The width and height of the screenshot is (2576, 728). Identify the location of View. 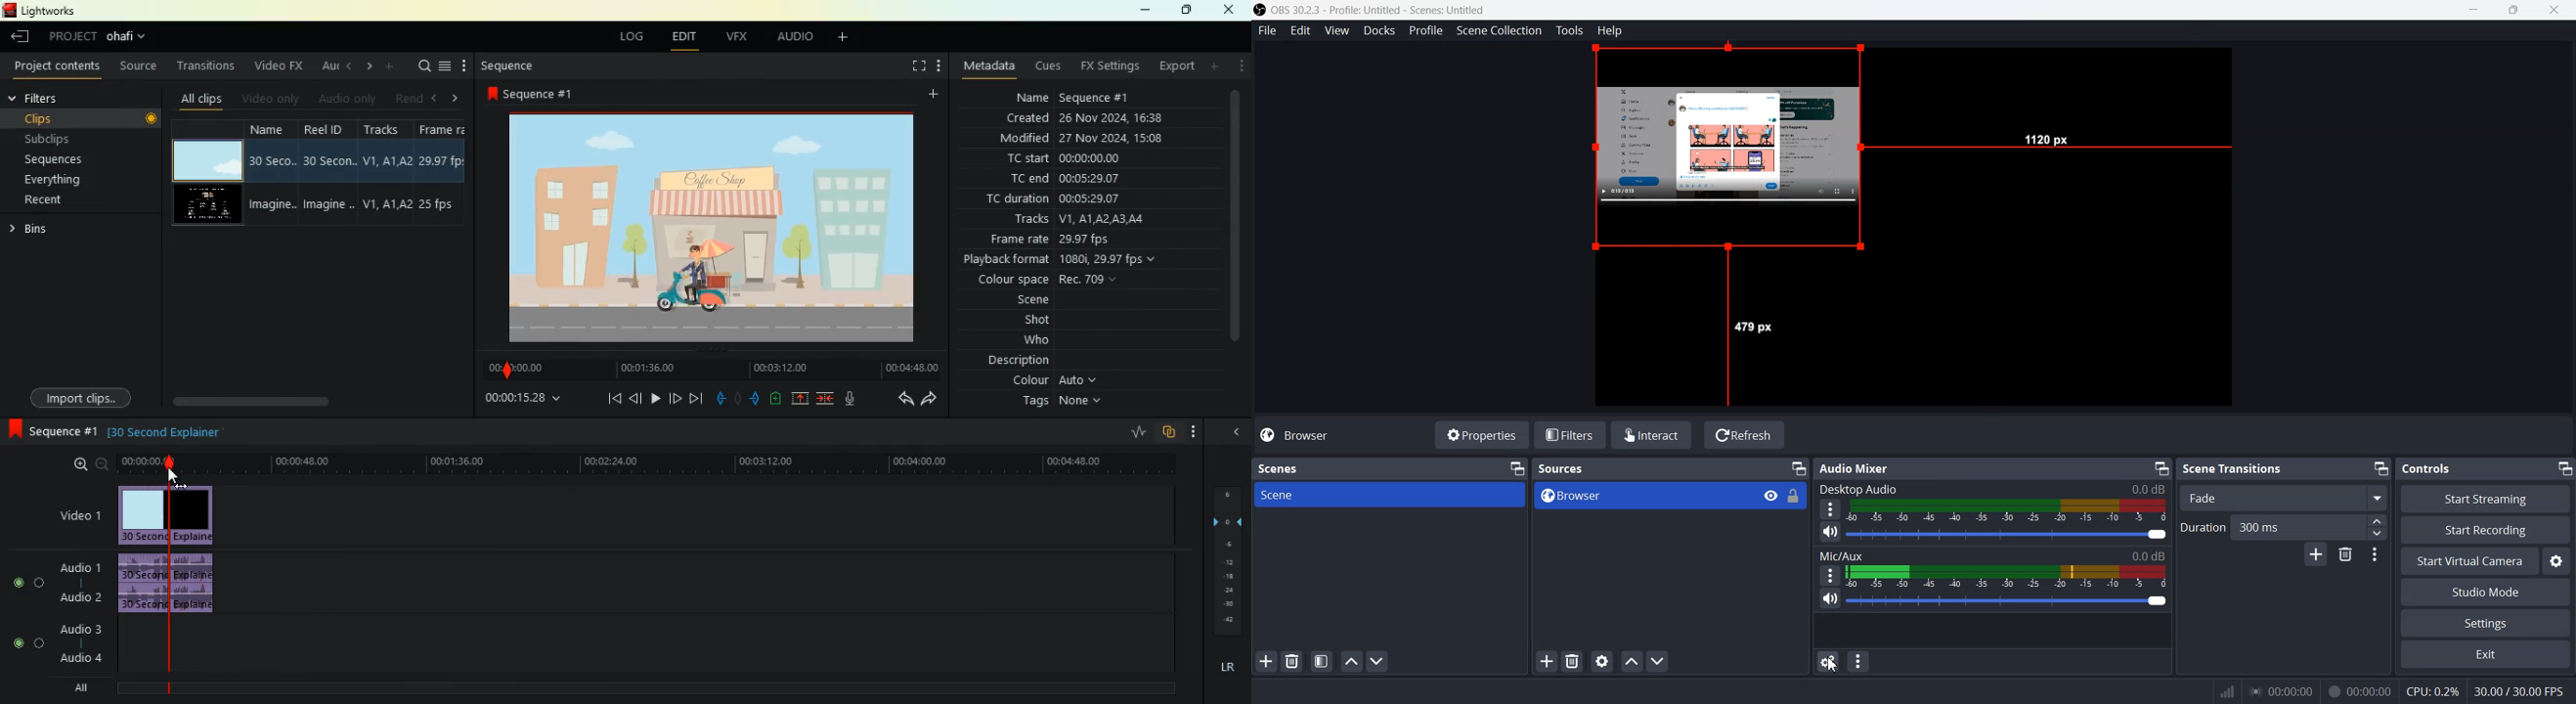
(1338, 31).